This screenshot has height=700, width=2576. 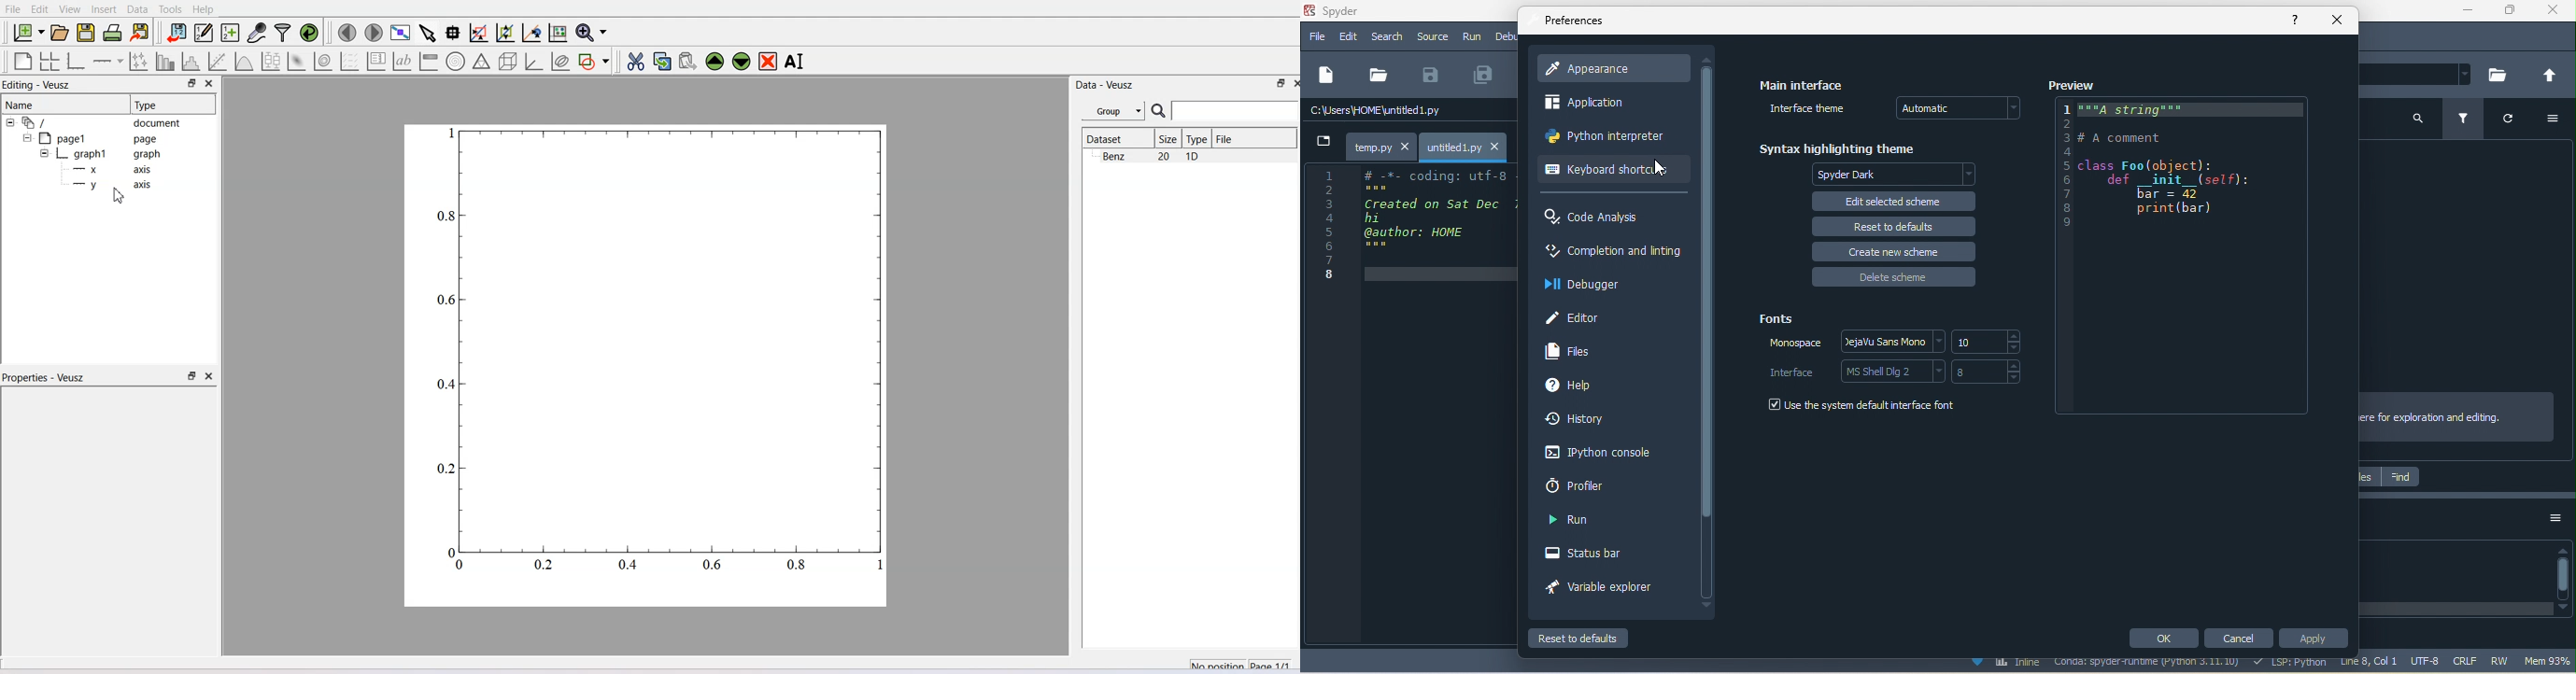 I want to click on help, so click(x=2299, y=21).